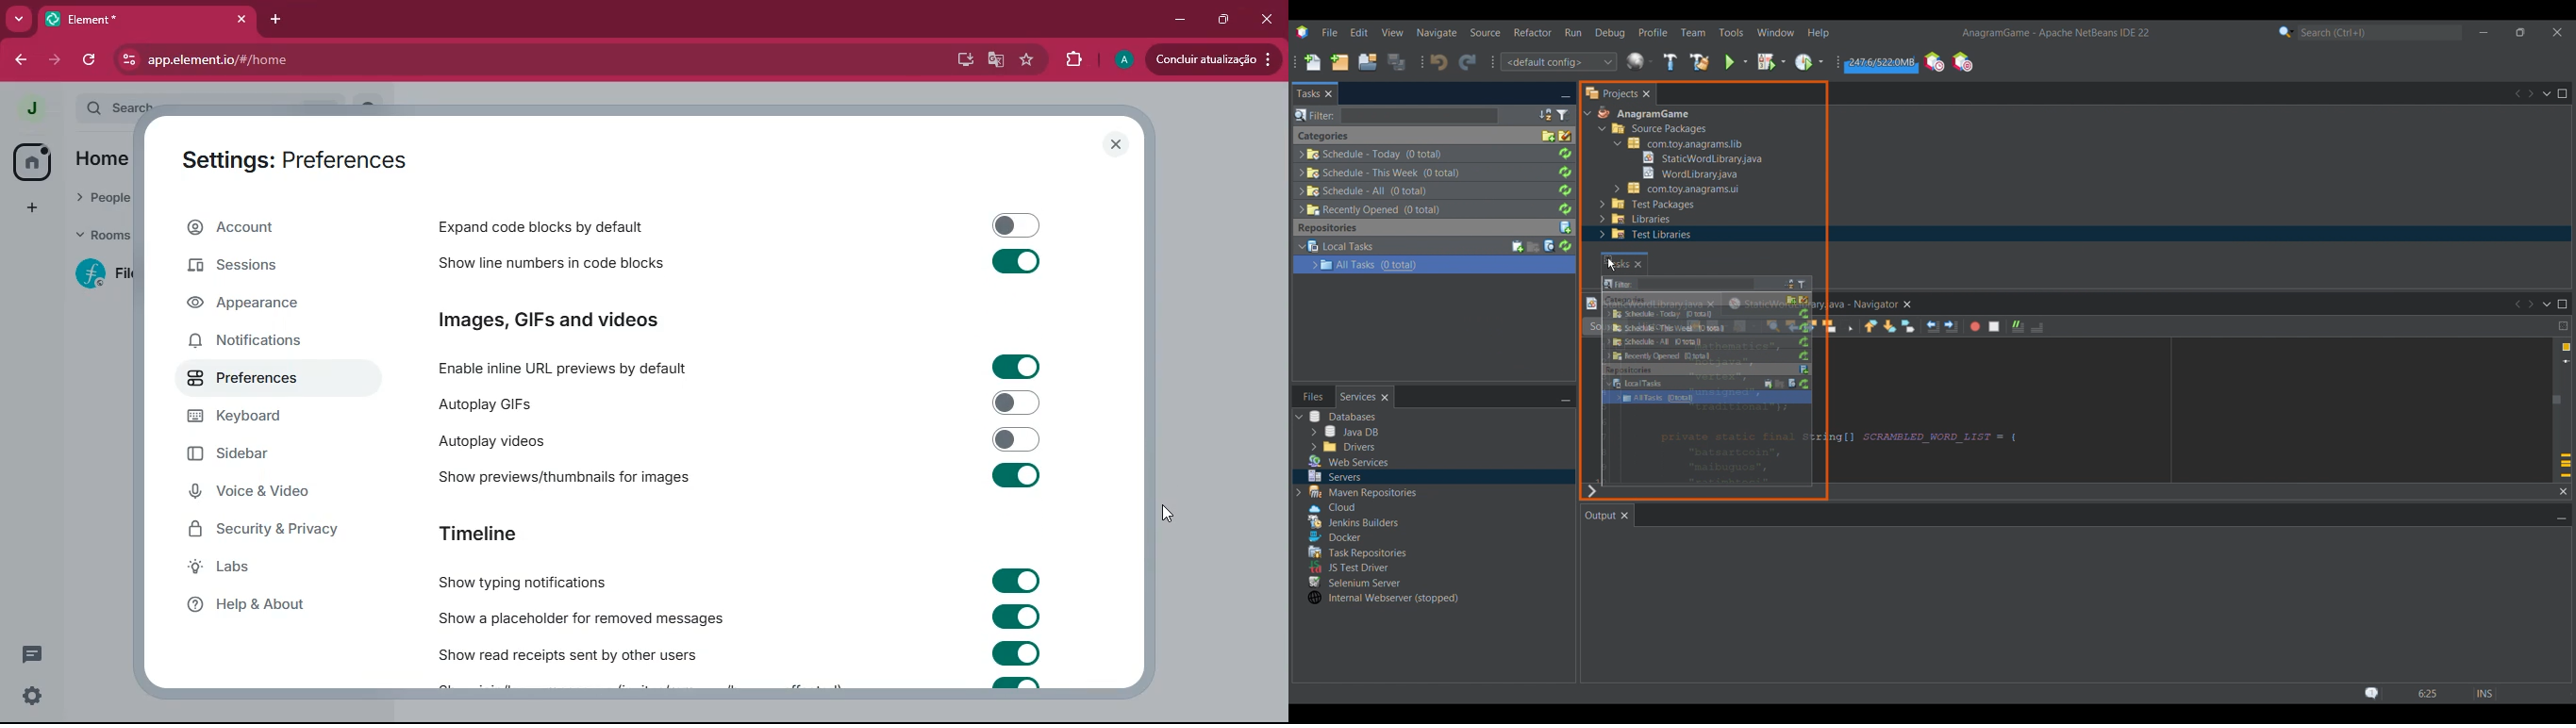 The height and width of the screenshot is (728, 2576). I want to click on show line numbers in code blocks, so click(567, 264).